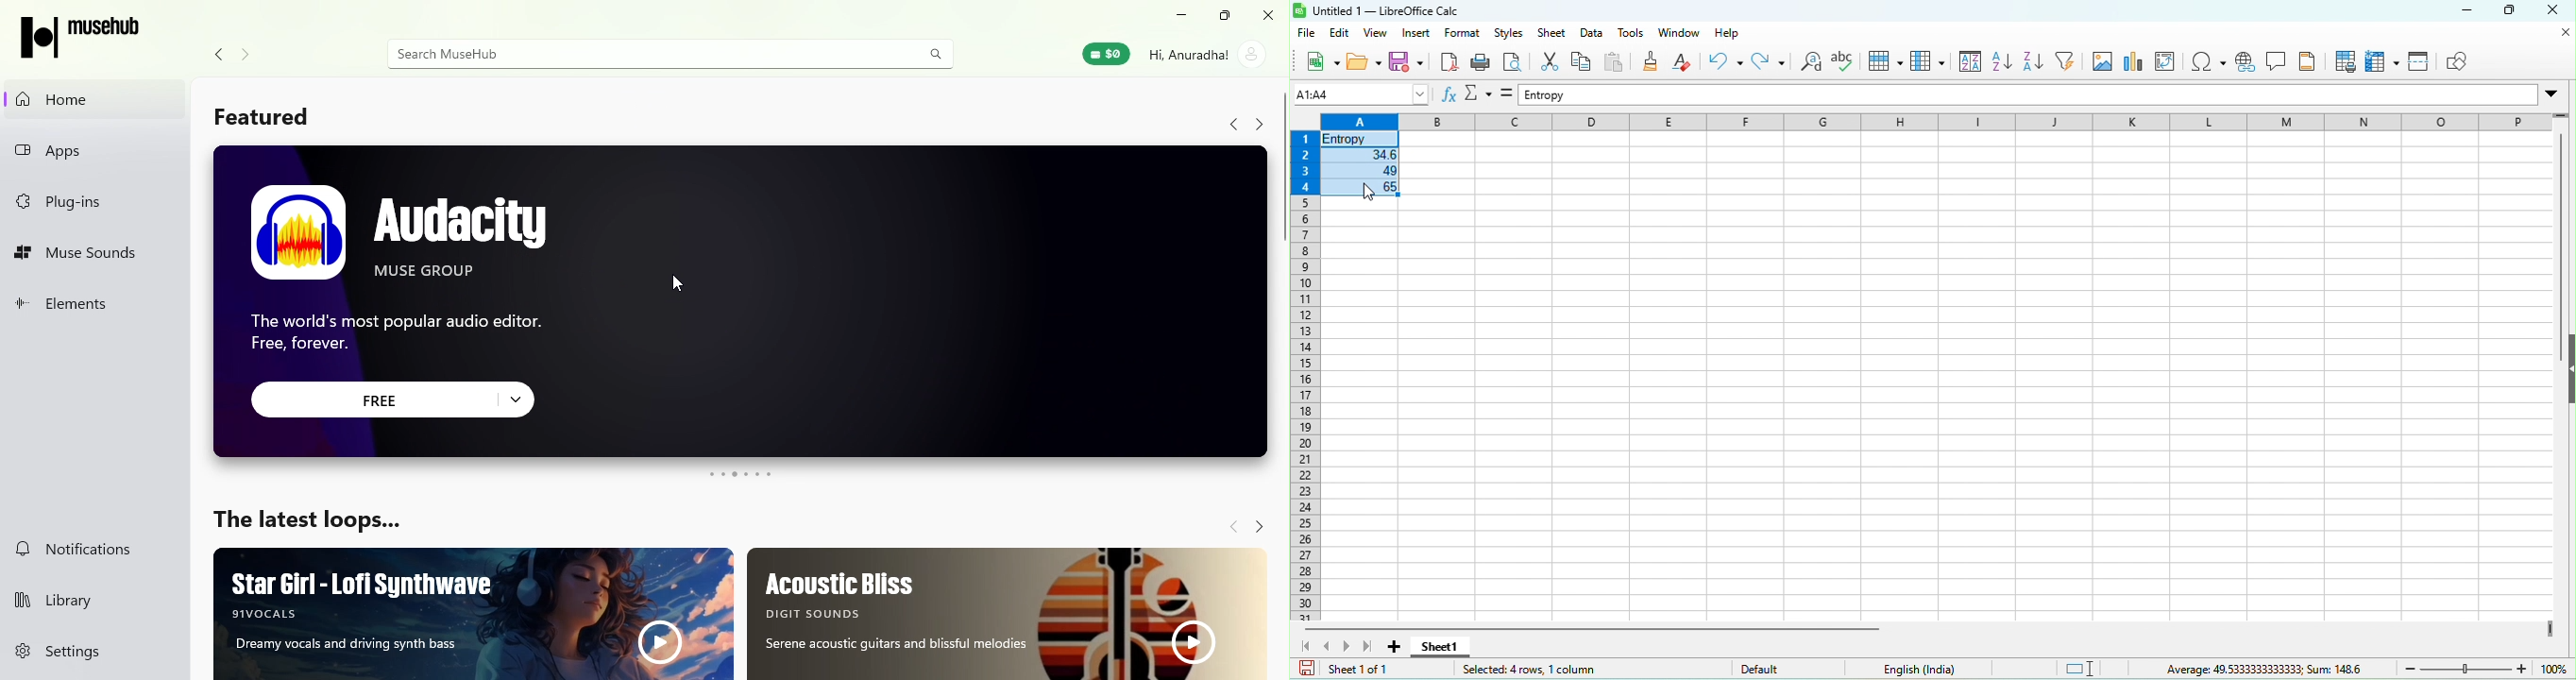 The width and height of the screenshot is (2576, 700). I want to click on edit pivot table, so click(2170, 62).